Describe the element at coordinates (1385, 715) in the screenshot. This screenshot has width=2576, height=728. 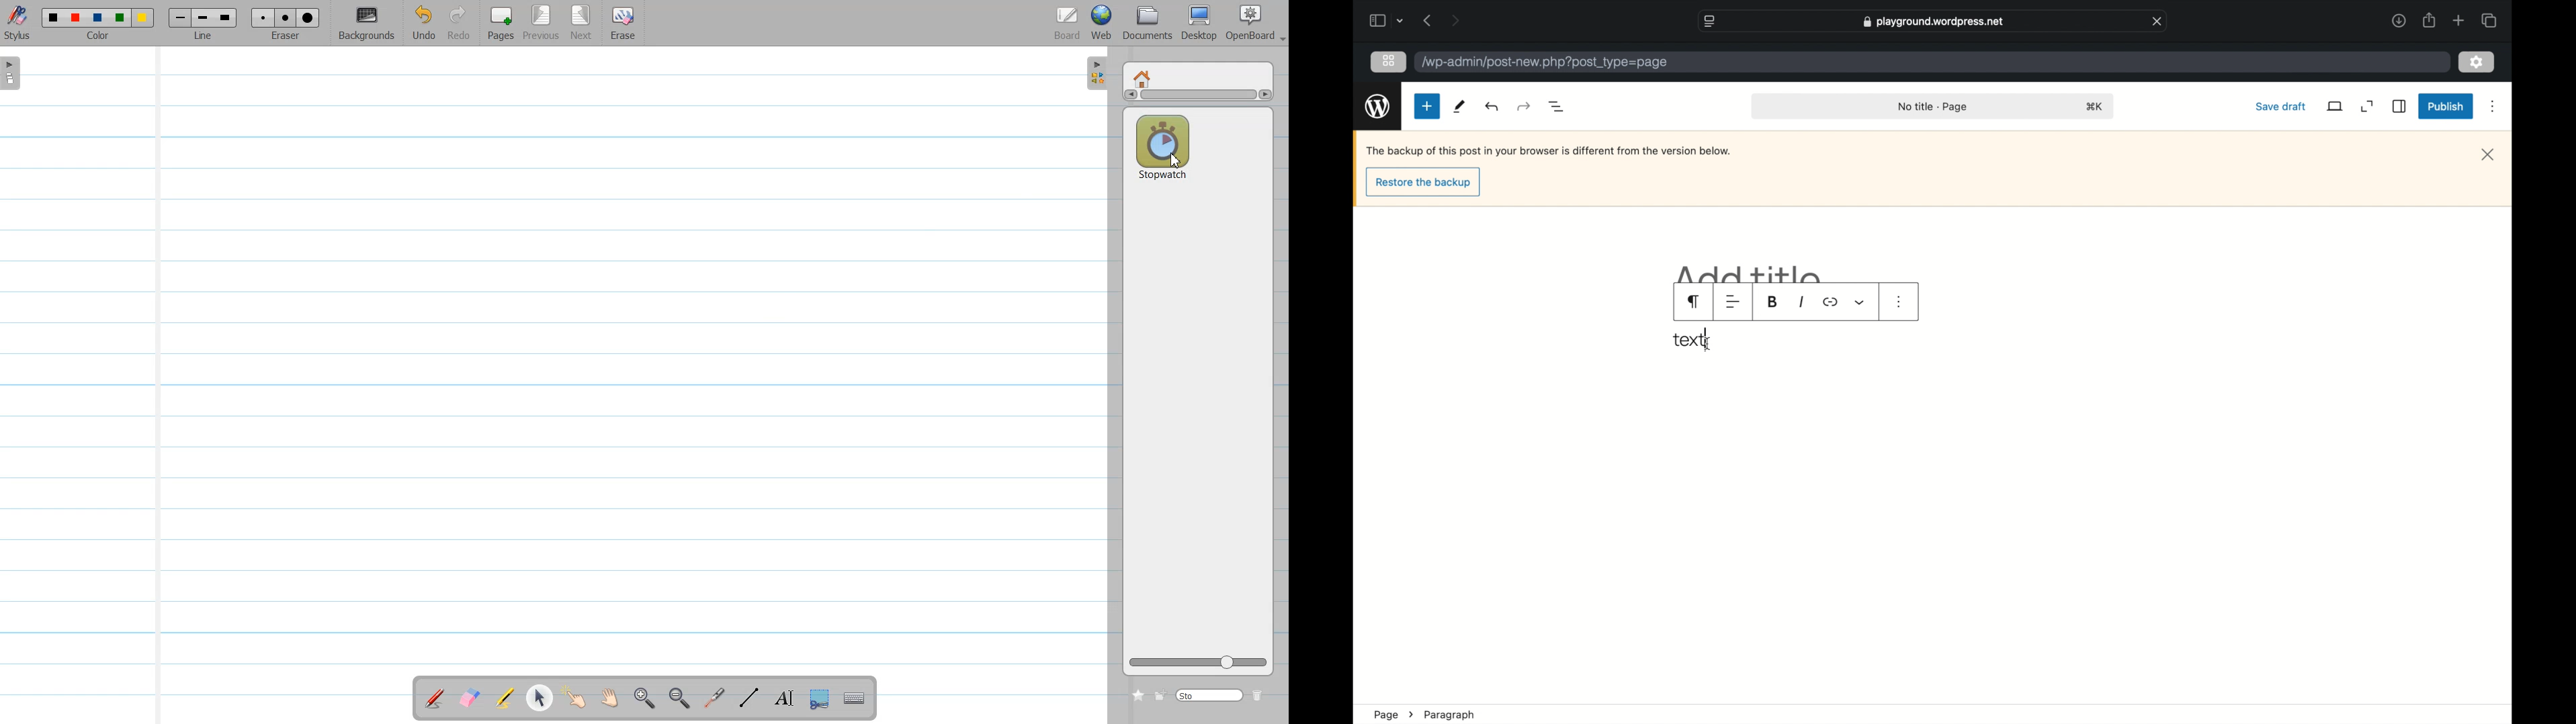
I see `page` at that location.